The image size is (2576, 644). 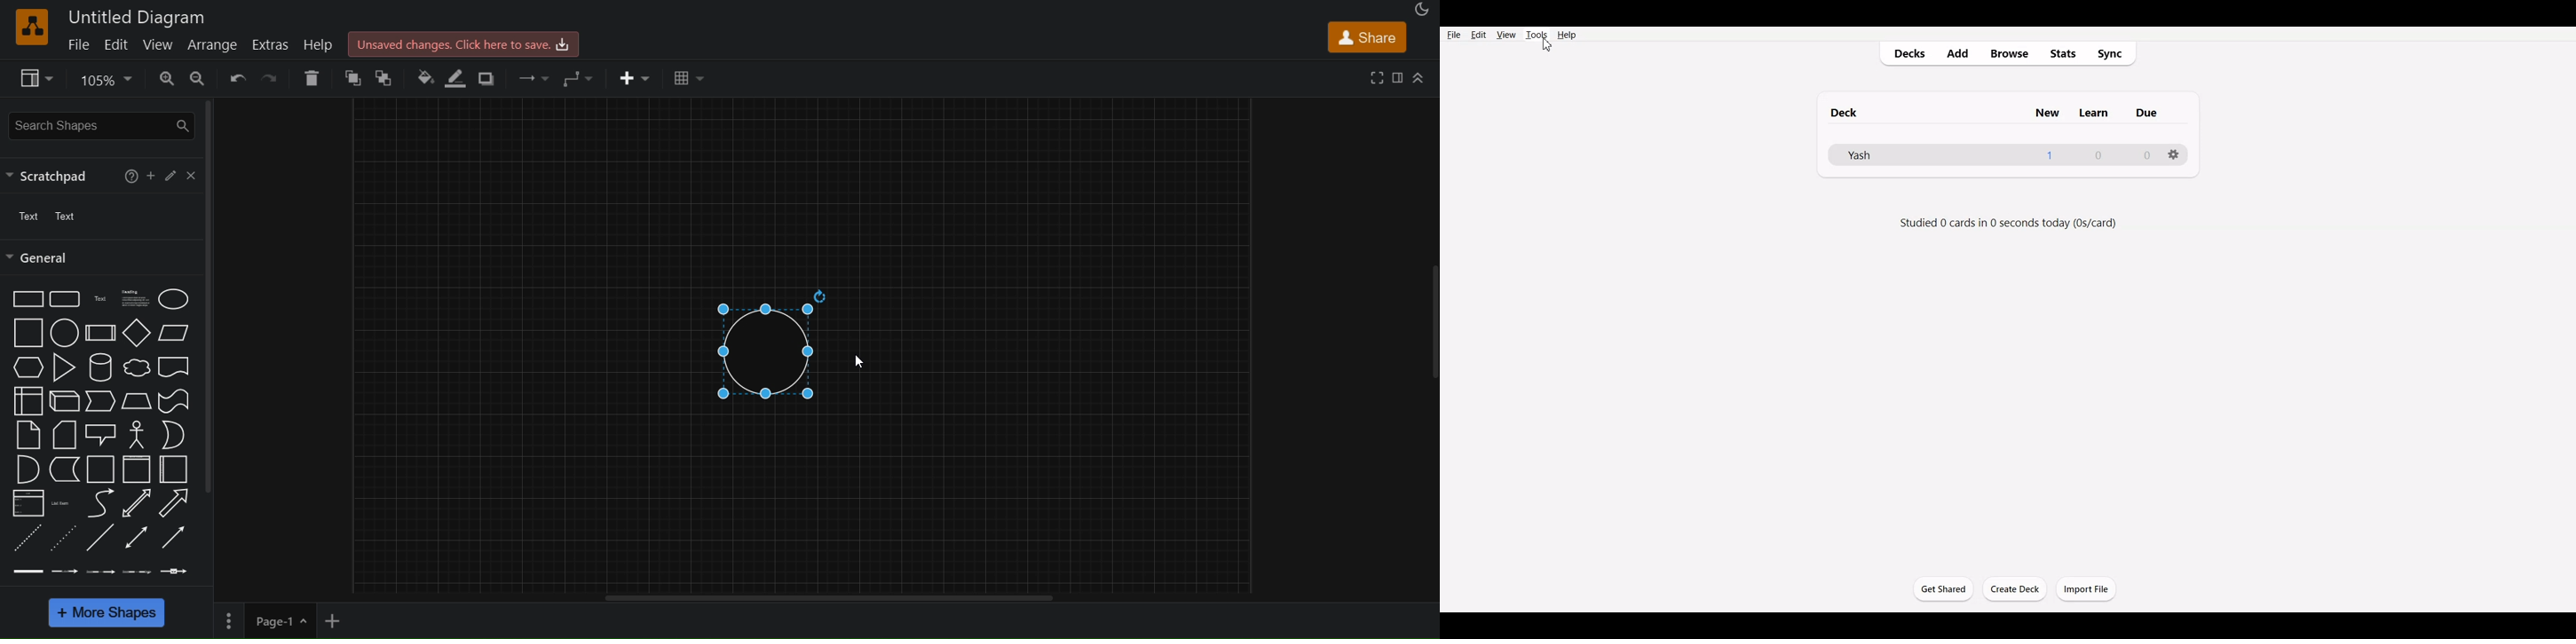 I want to click on , so click(x=2153, y=107).